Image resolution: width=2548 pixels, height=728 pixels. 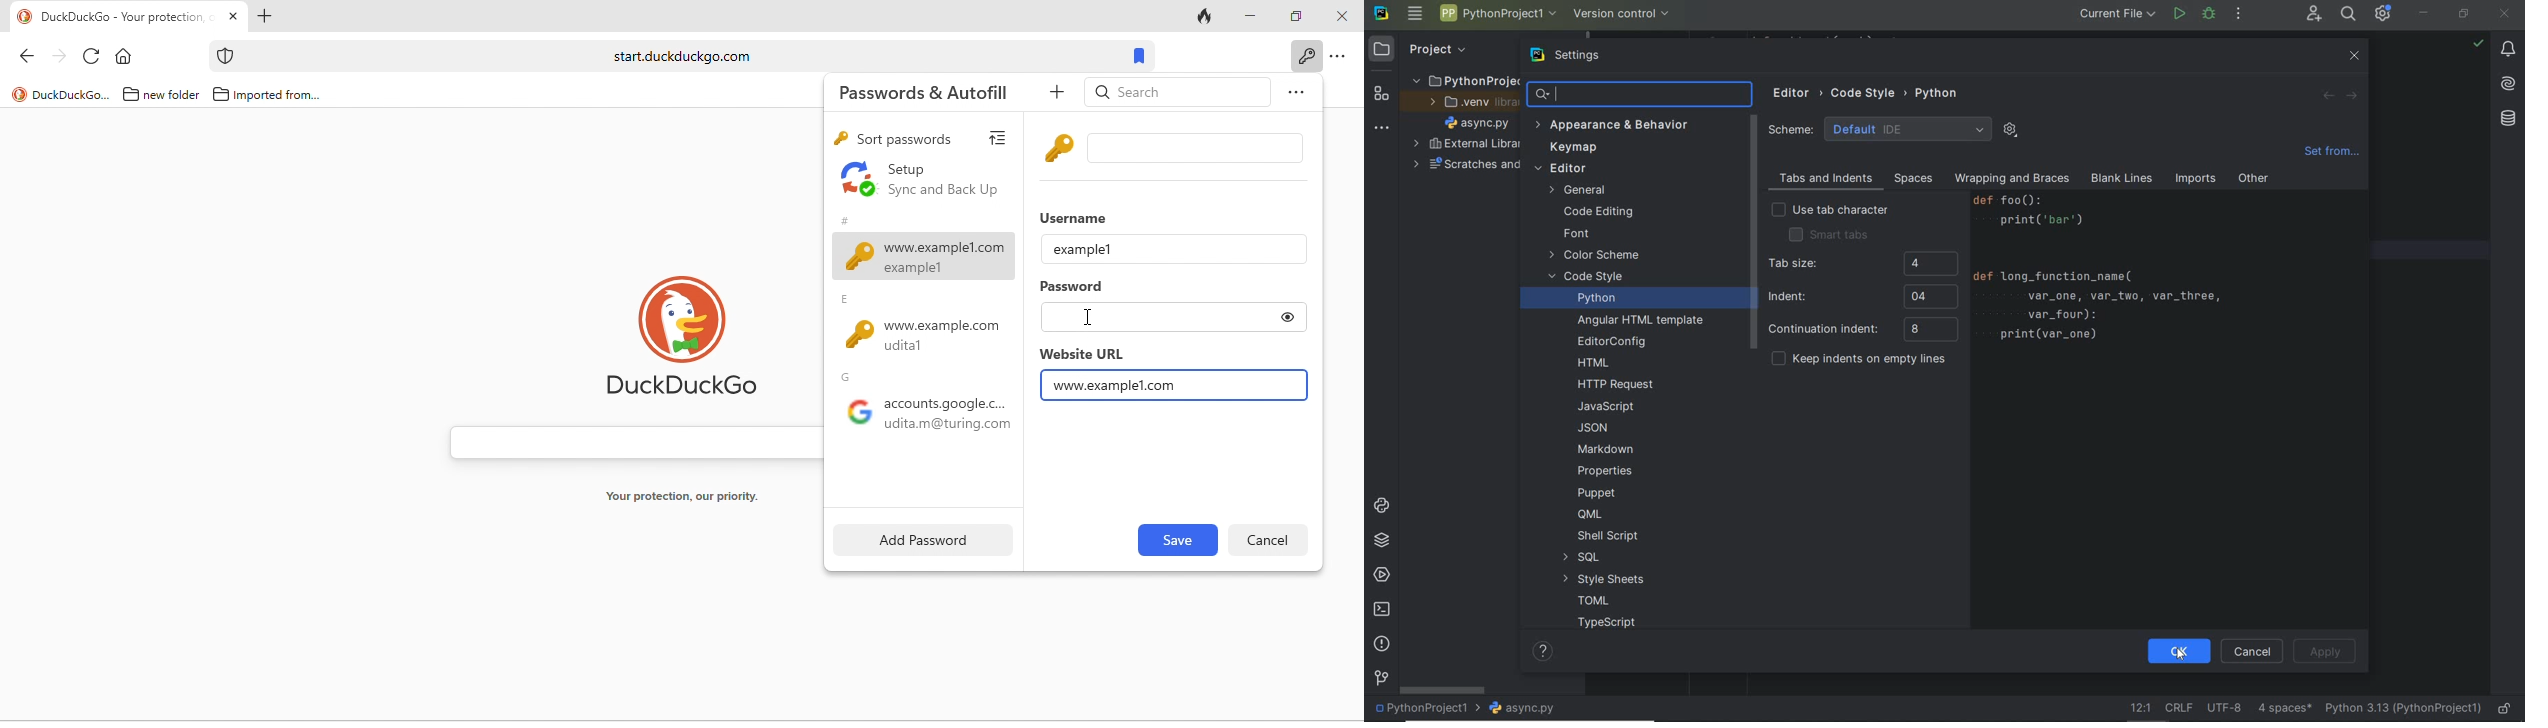 I want to click on sort passwords, so click(x=905, y=139).